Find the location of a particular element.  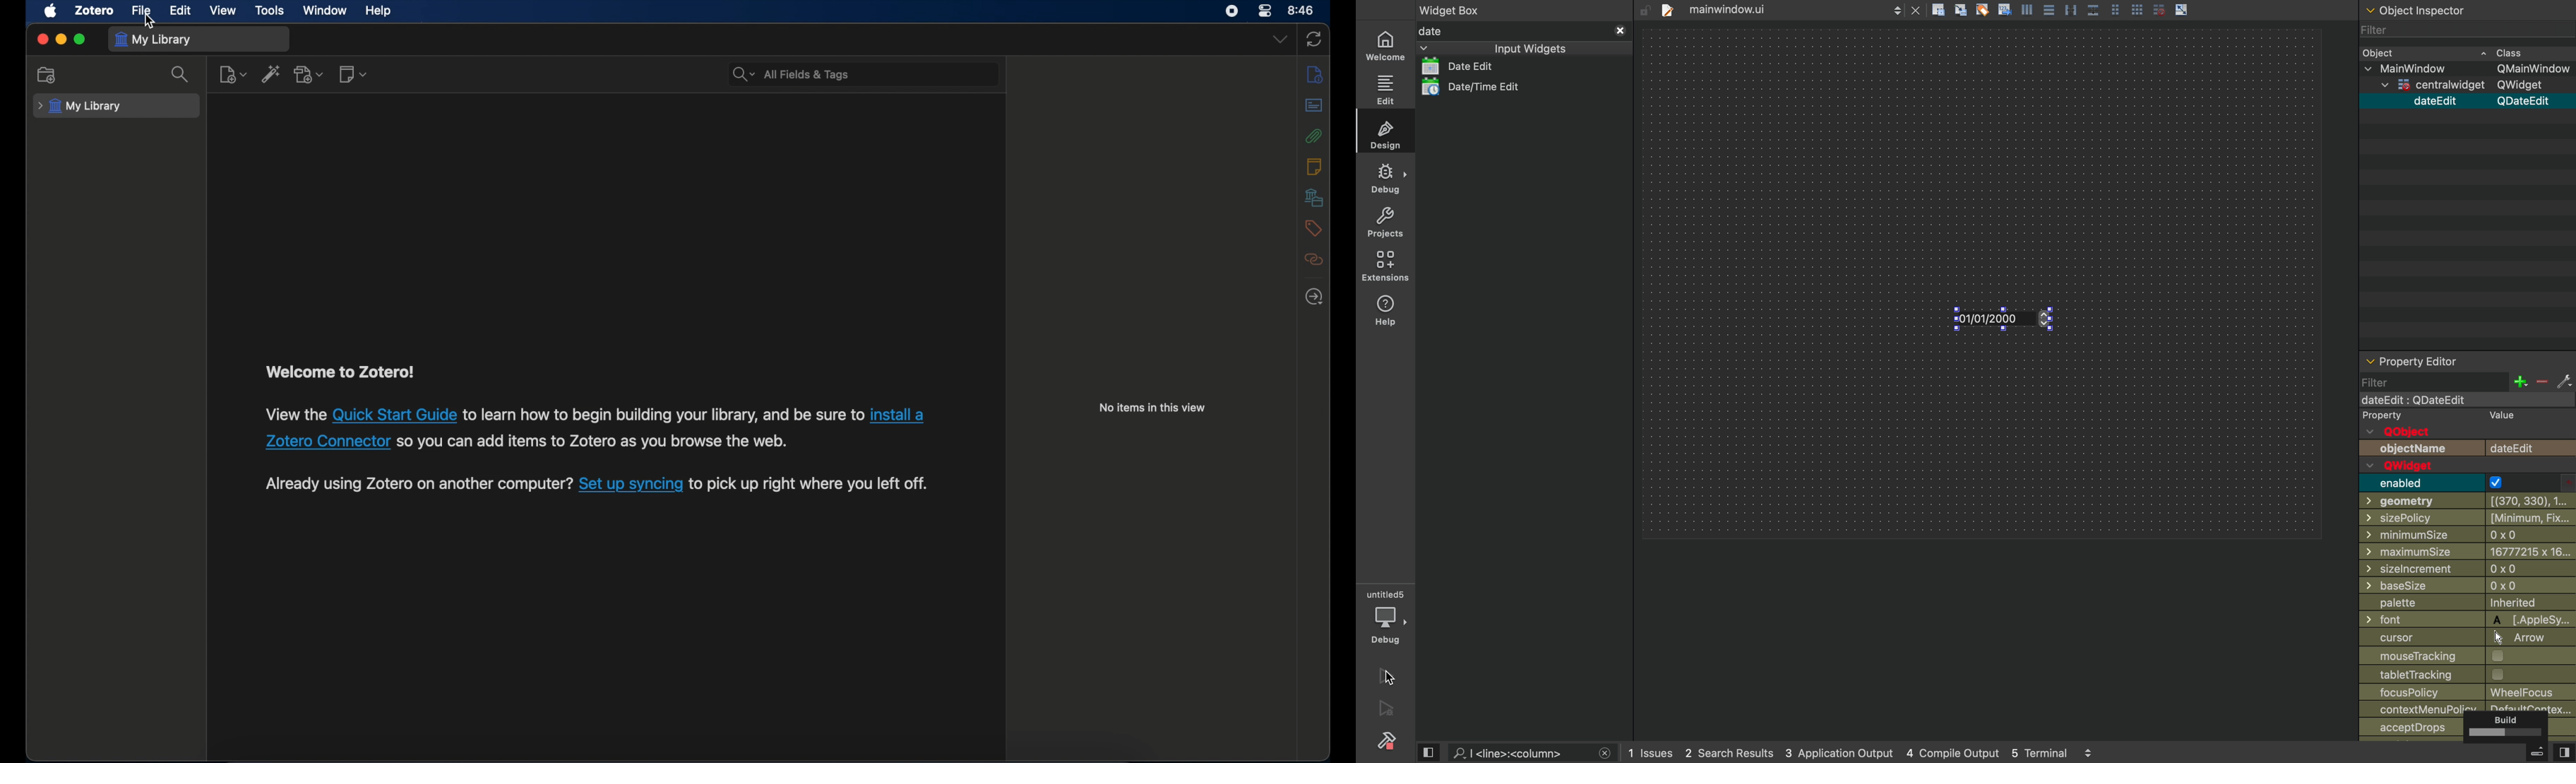

on key up is located at coordinates (2013, 321).